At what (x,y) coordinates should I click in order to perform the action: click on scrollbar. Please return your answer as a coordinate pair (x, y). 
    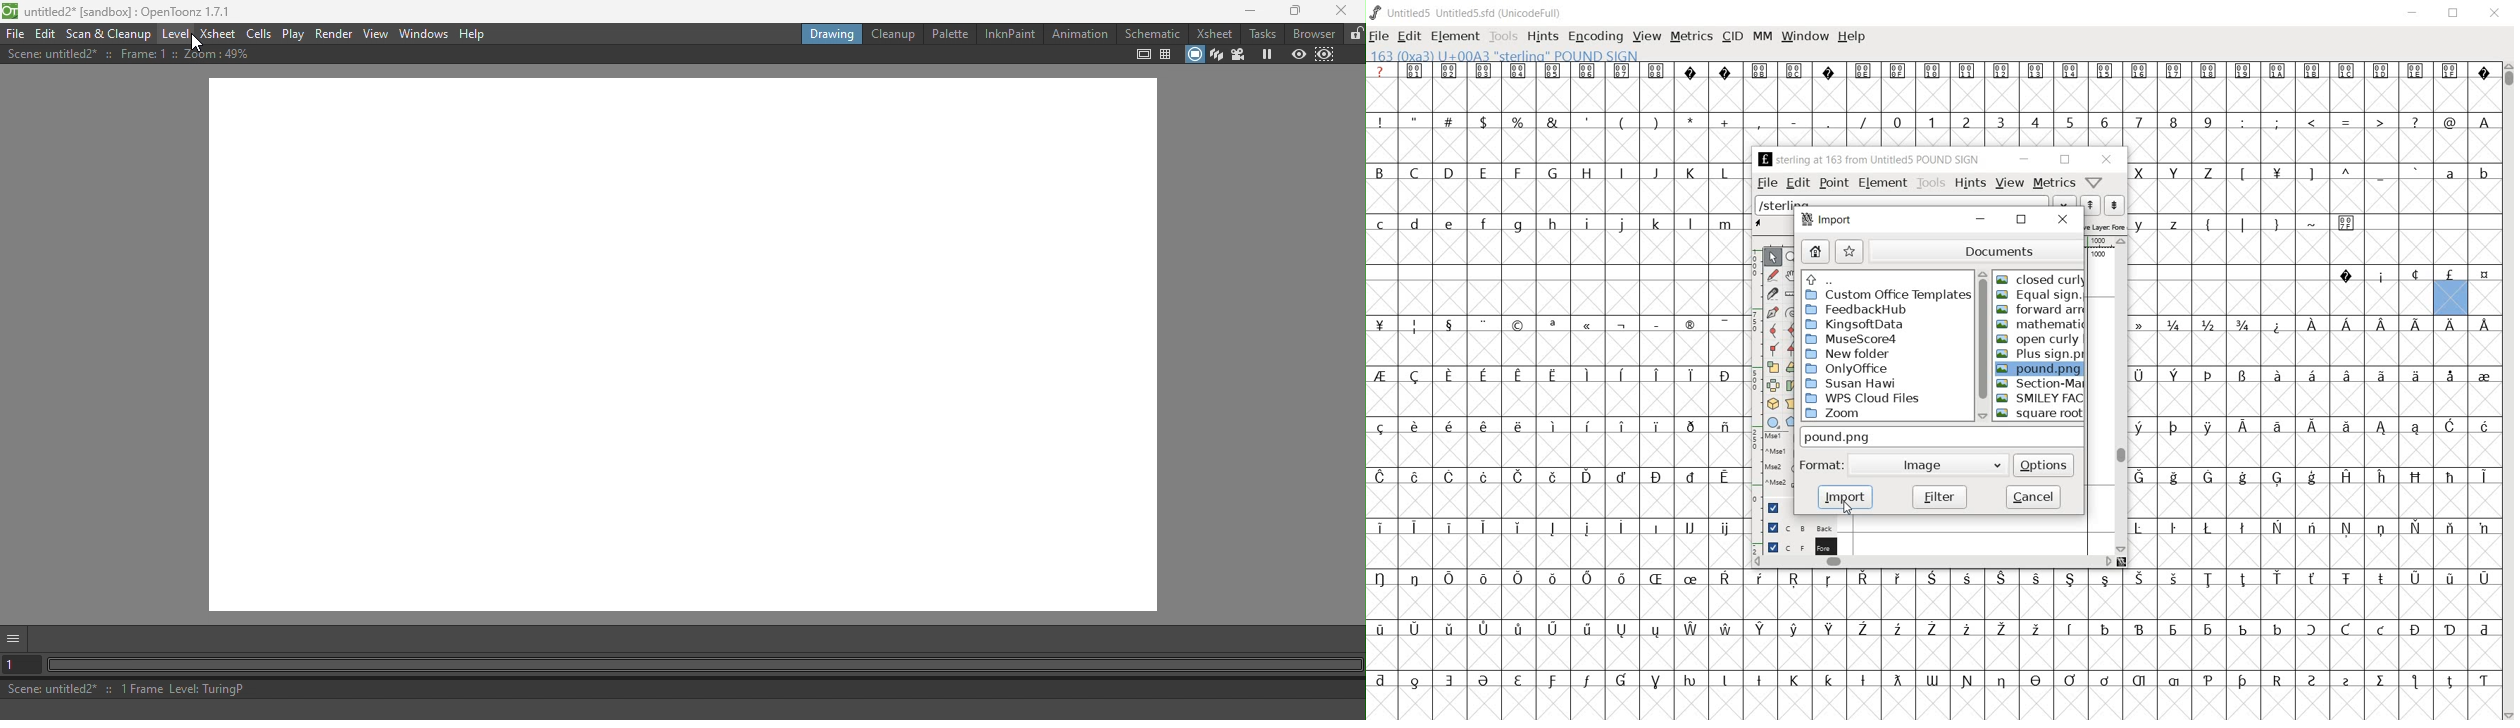
    Looking at the image, I should click on (2121, 395).